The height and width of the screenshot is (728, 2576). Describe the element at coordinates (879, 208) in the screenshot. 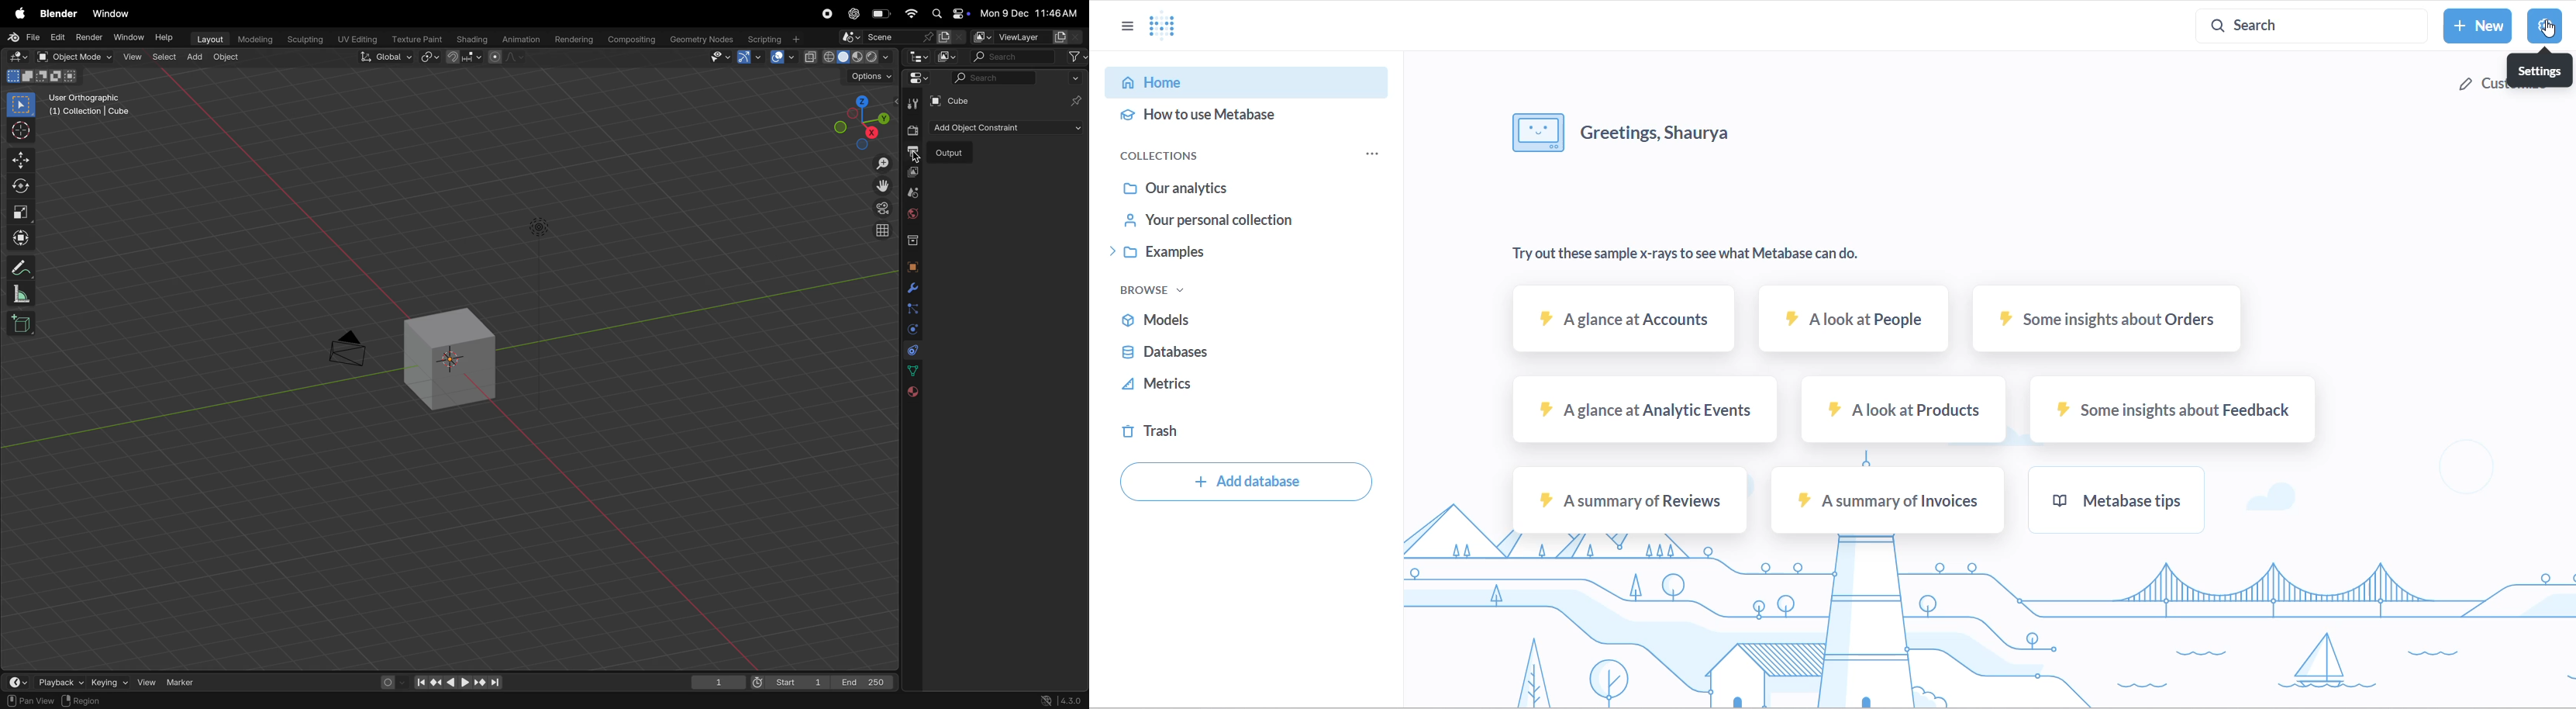

I see `persoective` at that location.